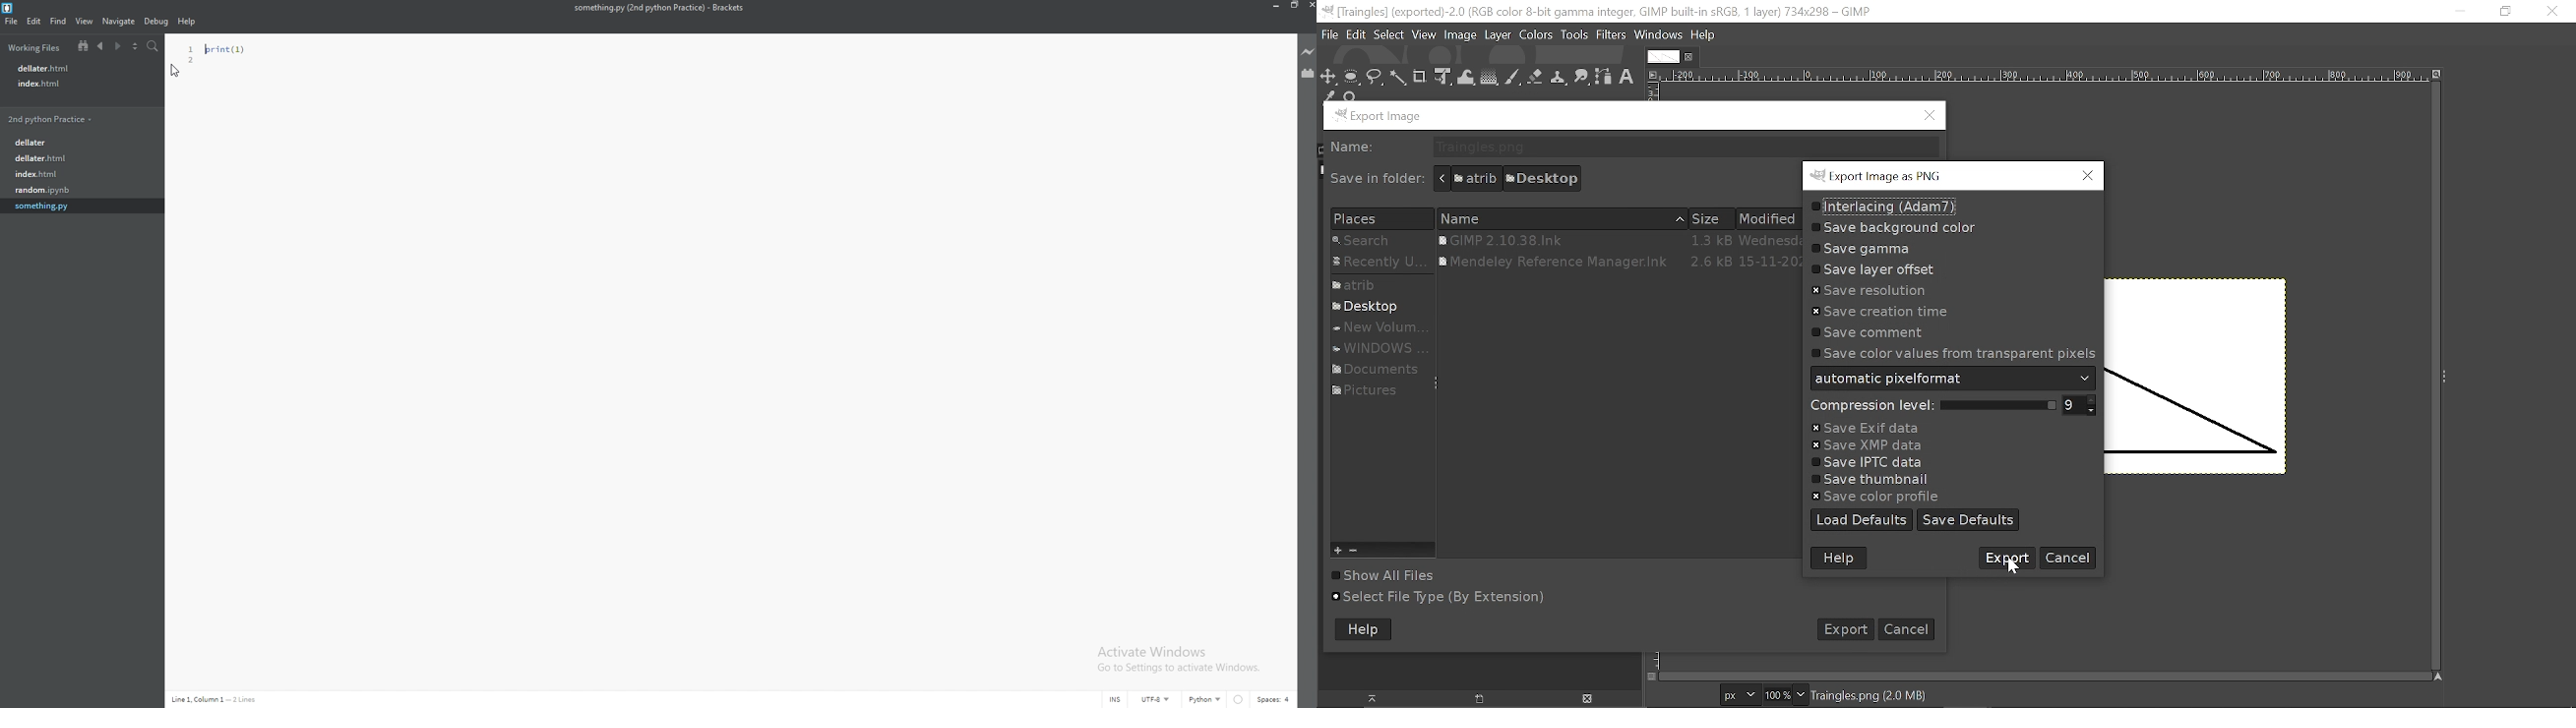 This screenshot has height=728, width=2576. What do you see at coordinates (1208, 698) in the screenshot?
I see `language` at bounding box center [1208, 698].